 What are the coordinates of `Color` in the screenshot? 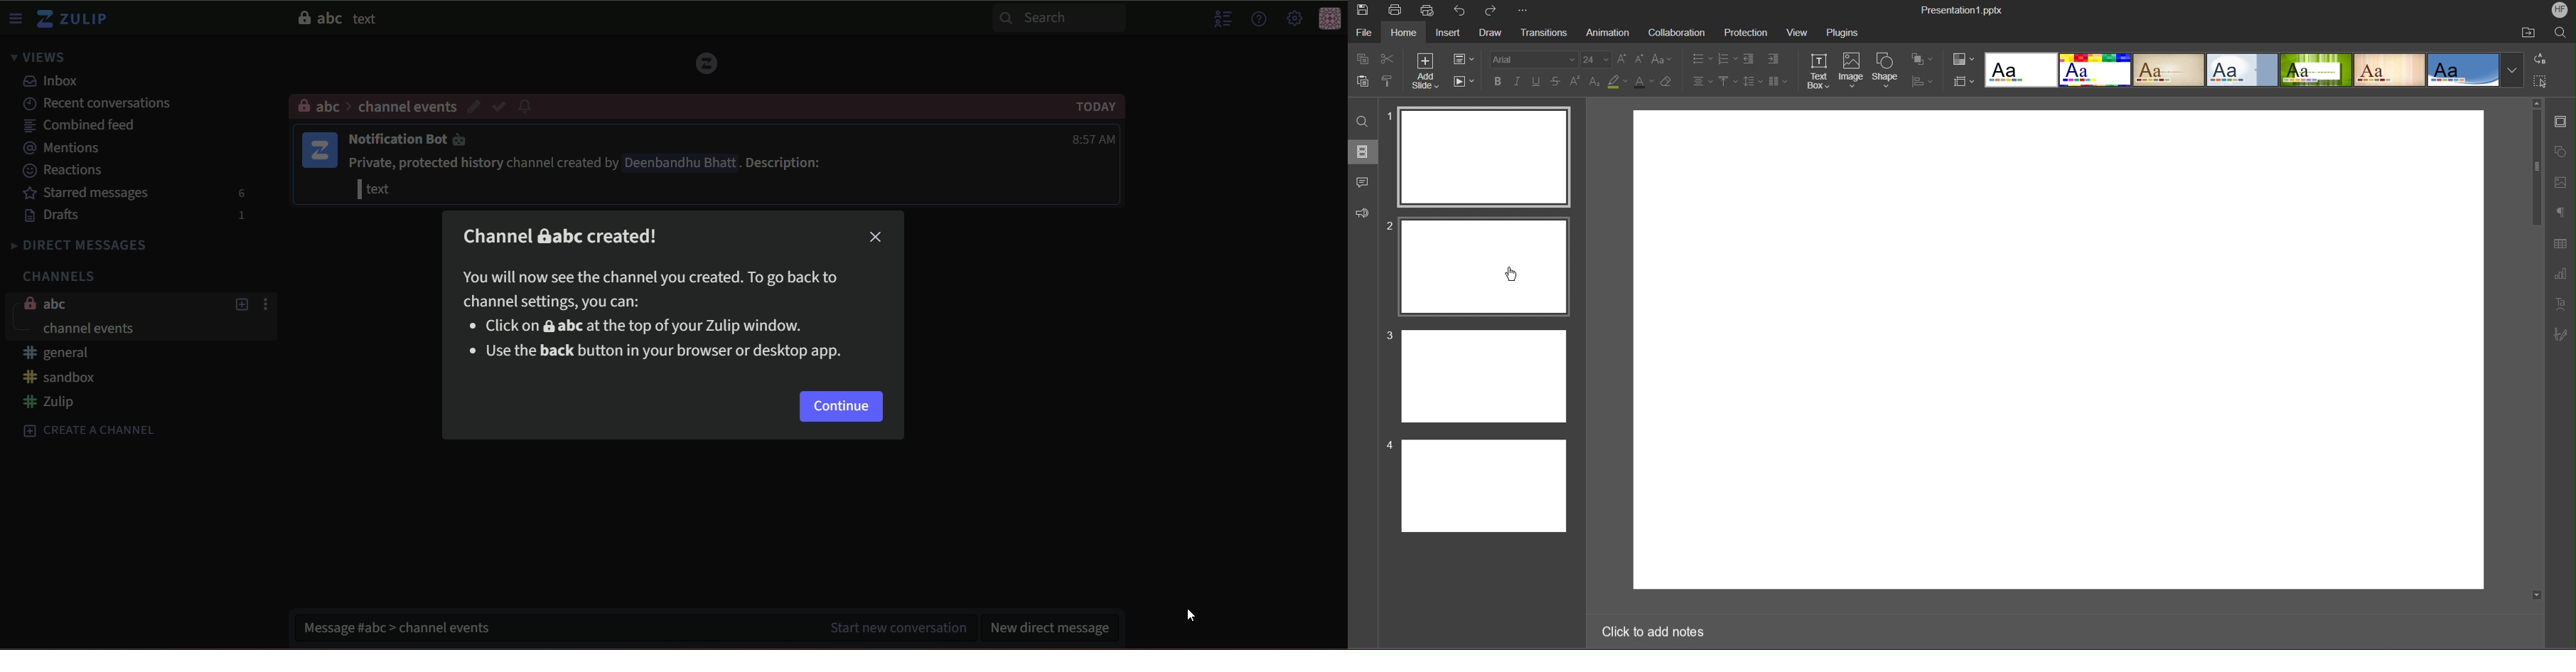 It's located at (1963, 58).